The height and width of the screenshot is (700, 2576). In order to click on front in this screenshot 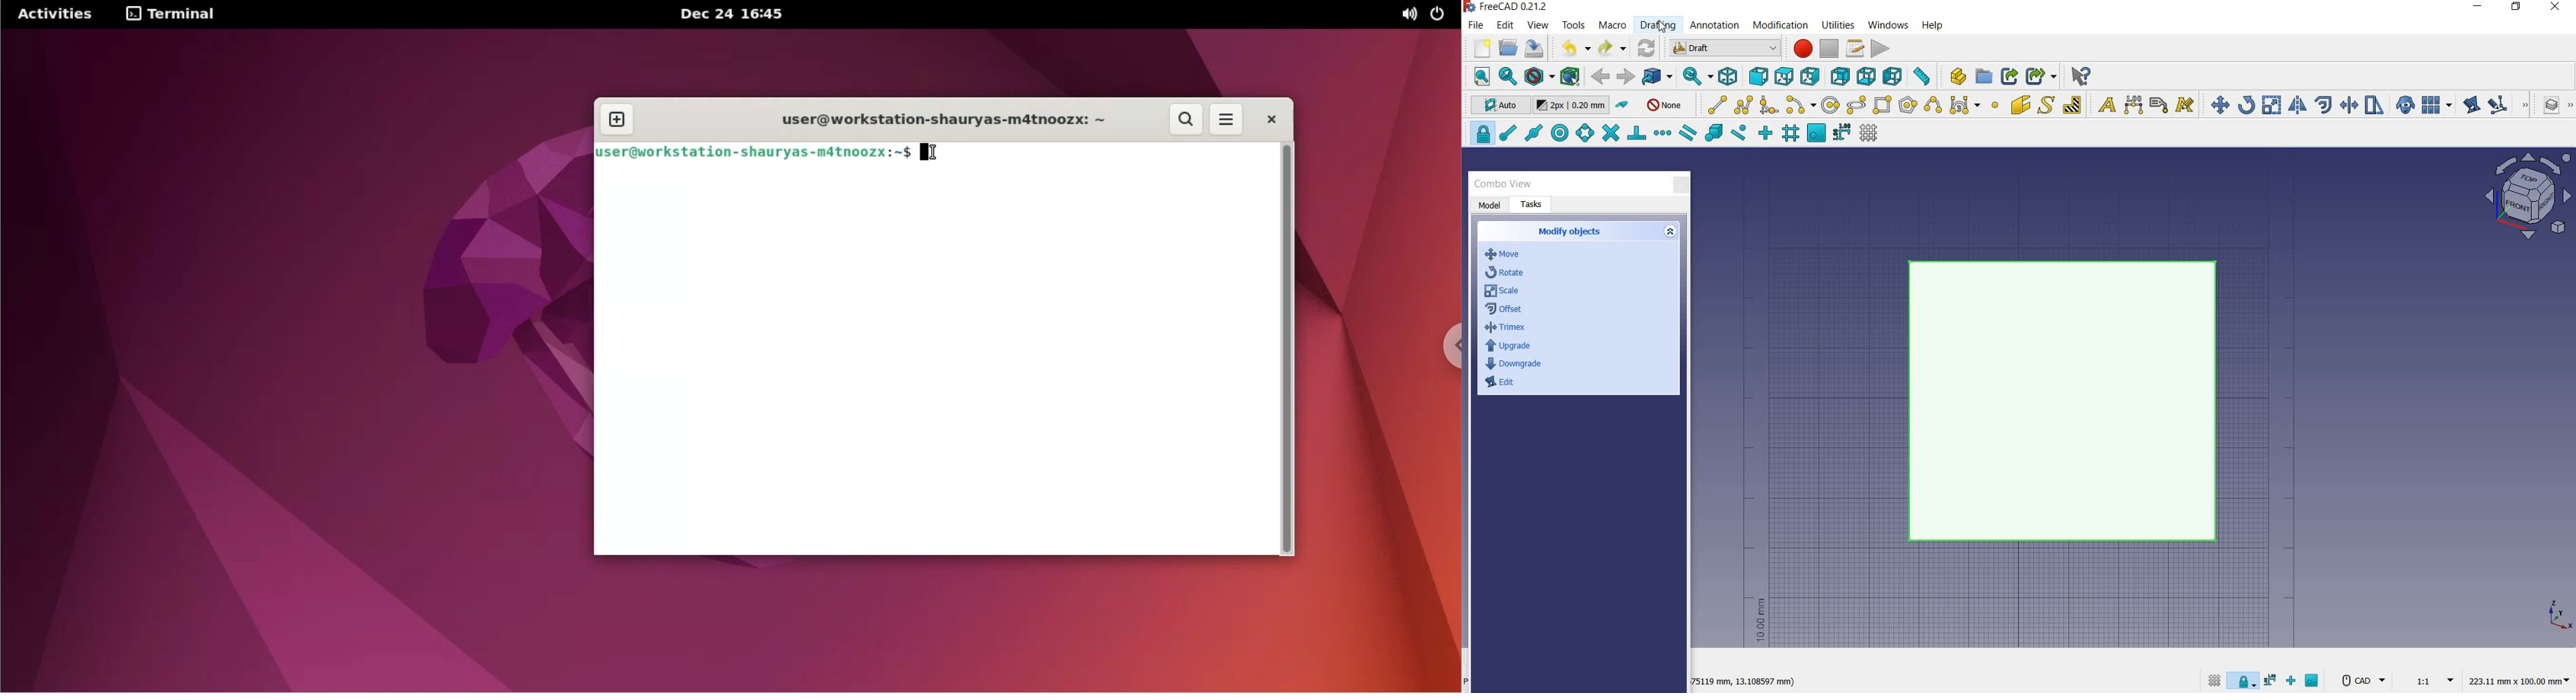, I will do `click(1756, 77)`.